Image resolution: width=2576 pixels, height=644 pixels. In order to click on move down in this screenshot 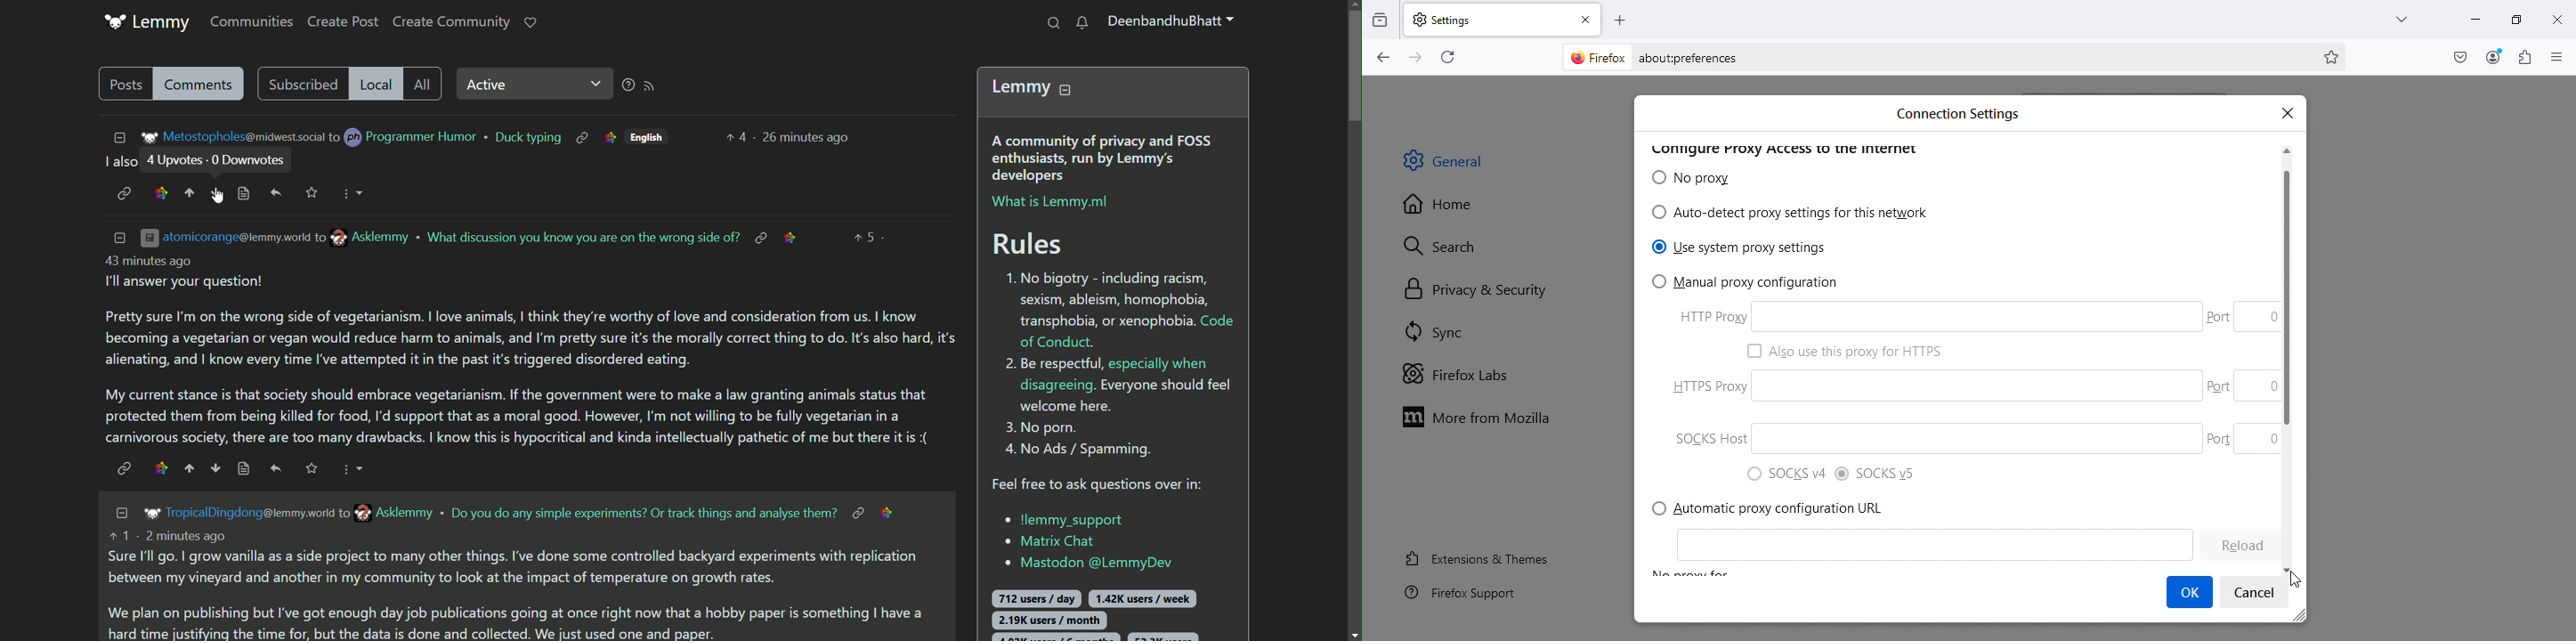, I will do `click(2568, 637)`.